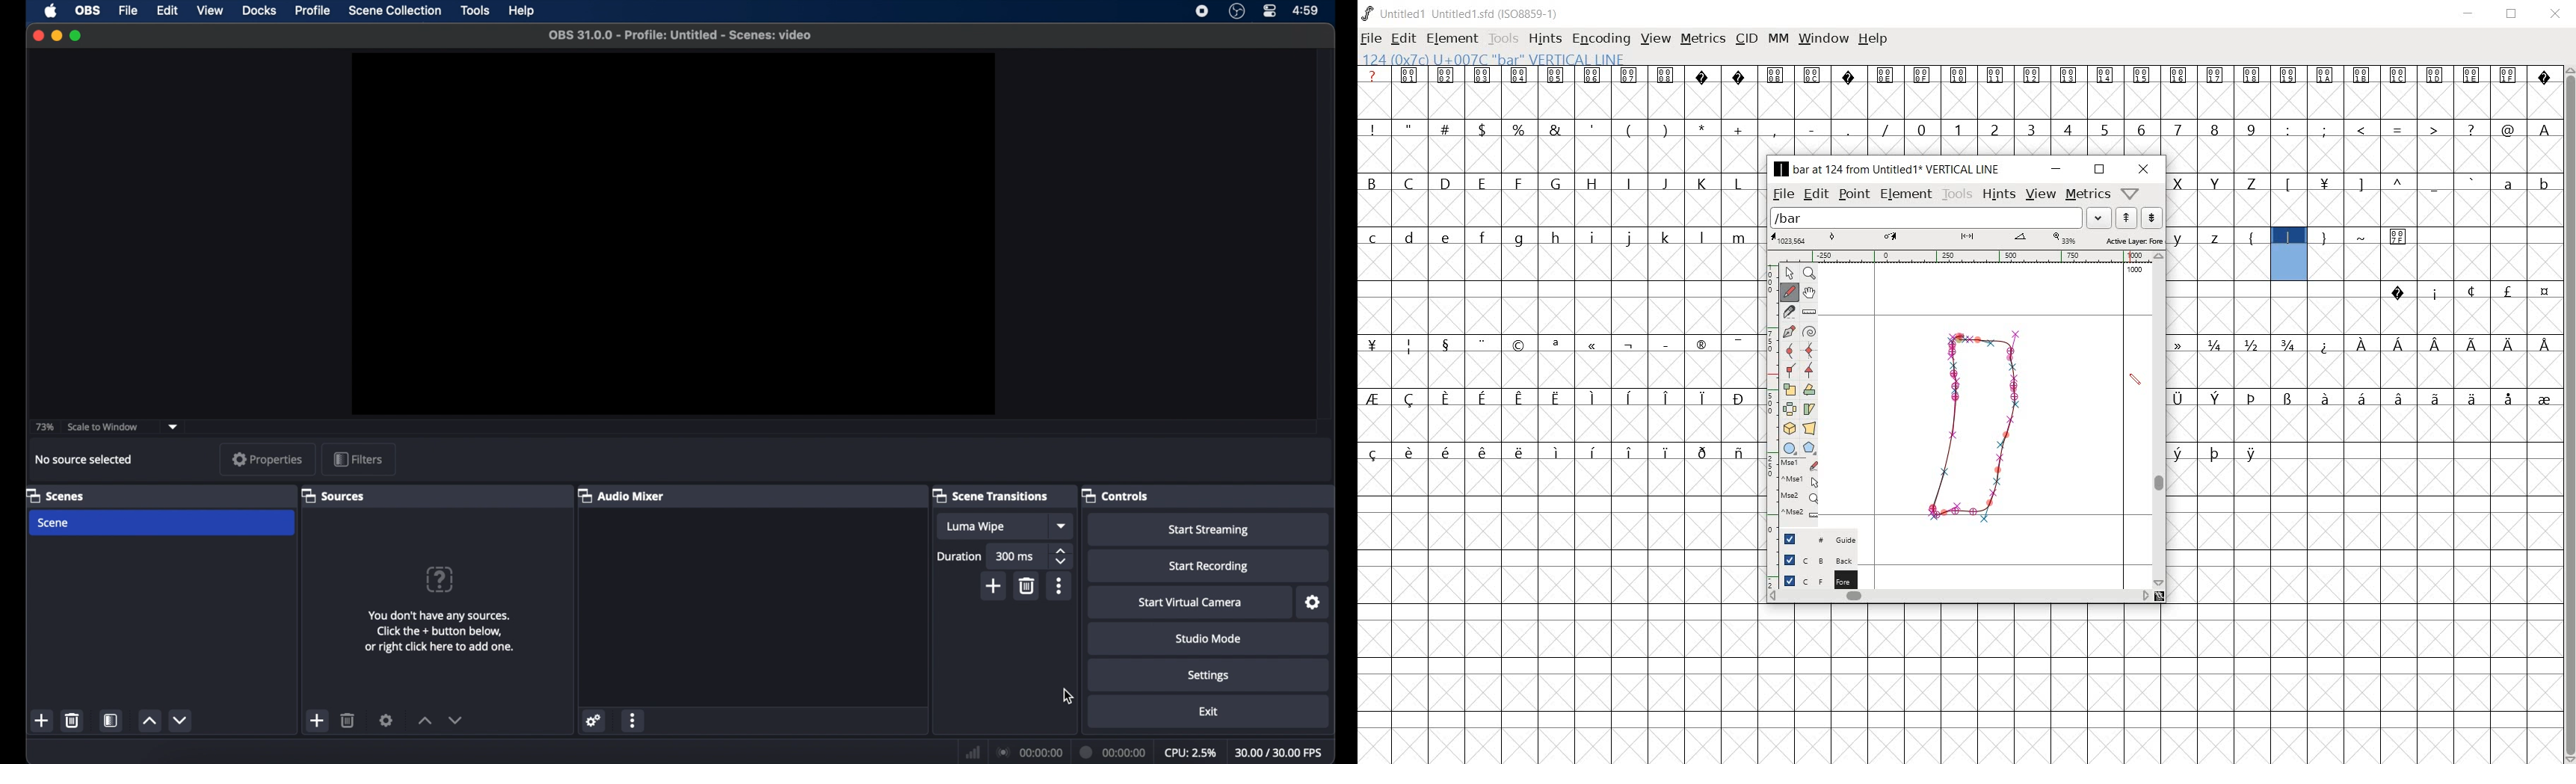 The width and height of the screenshot is (2576, 784). Describe the element at coordinates (1192, 753) in the screenshot. I see `cpu: 2.5%` at that location.